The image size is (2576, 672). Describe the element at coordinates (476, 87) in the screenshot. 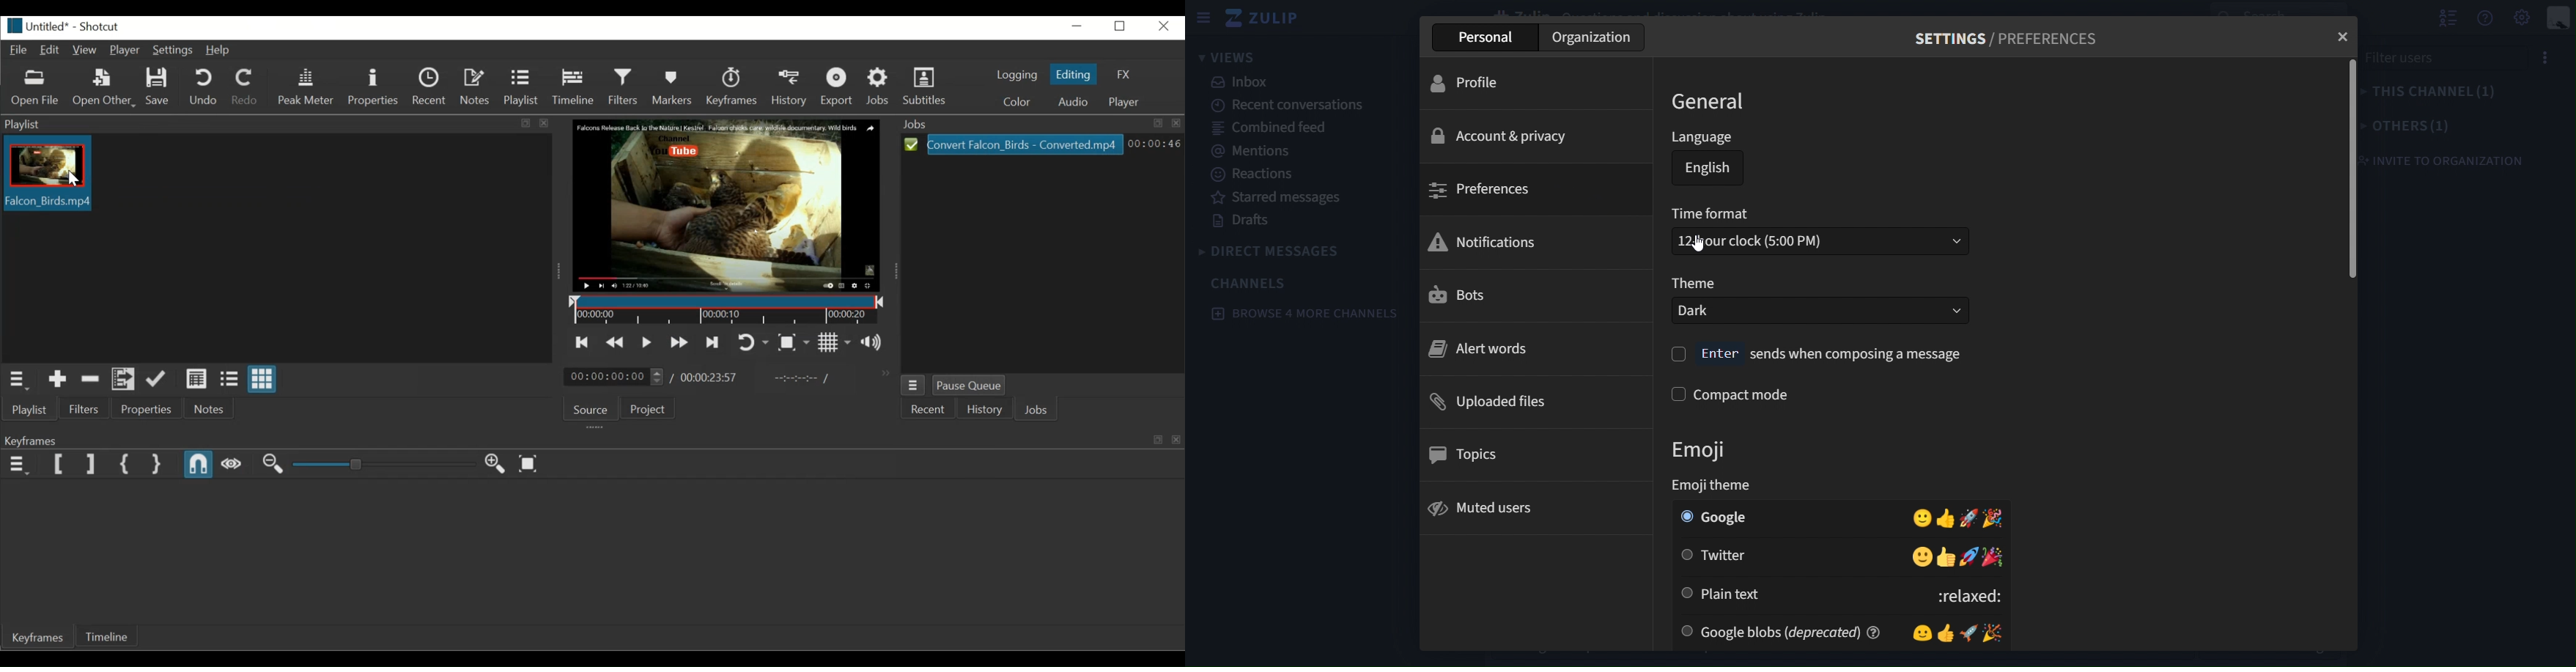

I see `Notes` at that location.